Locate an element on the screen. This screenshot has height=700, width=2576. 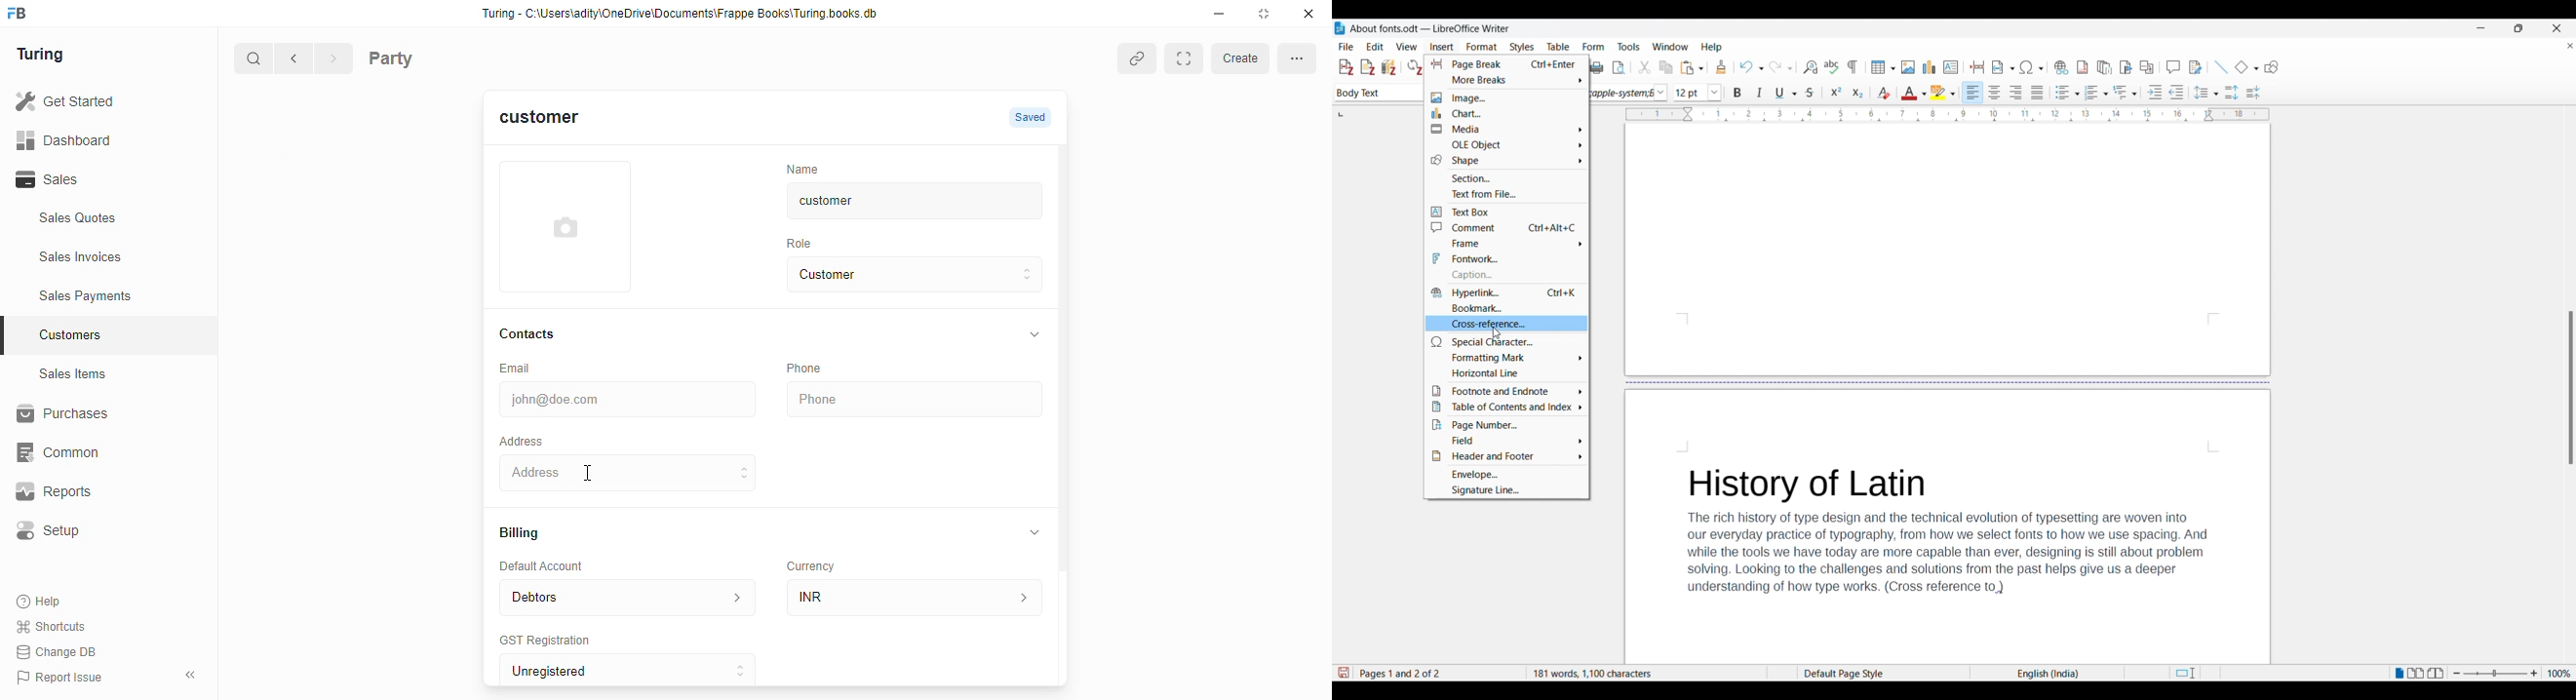
more options is located at coordinates (1299, 59).